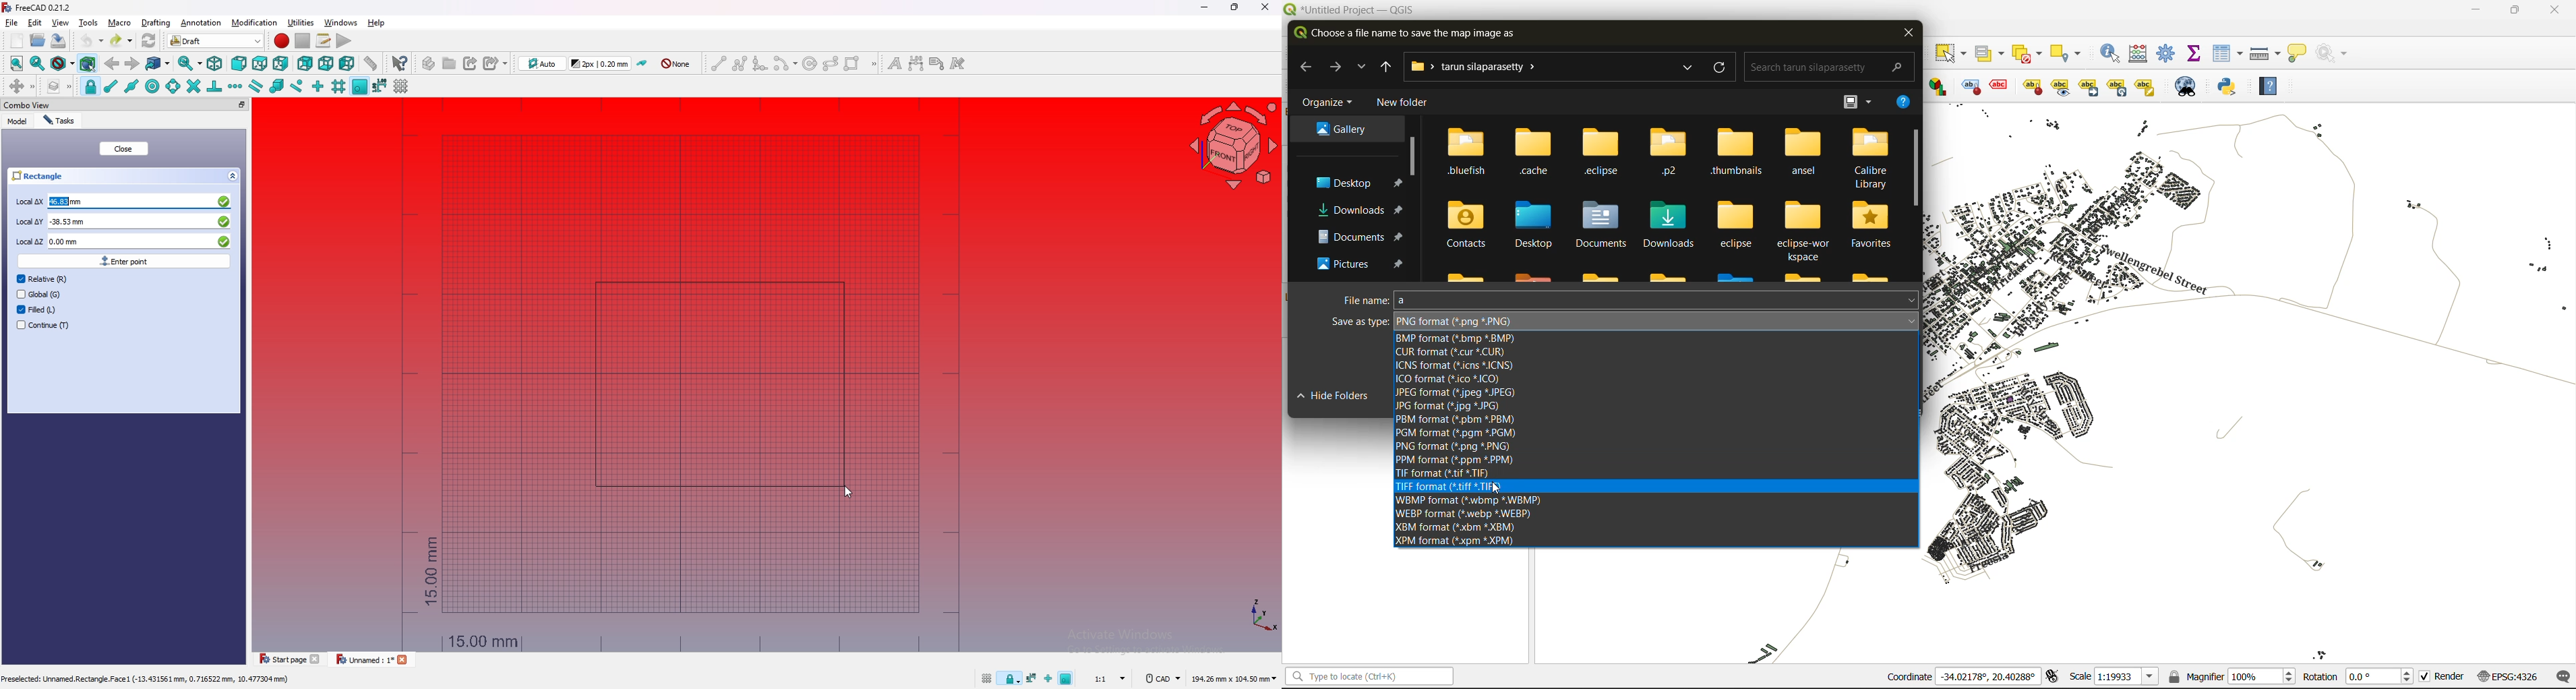 Image resolution: width=2576 pixels, height=700 pixels. I want to click on continue (T), so click(43, 324).